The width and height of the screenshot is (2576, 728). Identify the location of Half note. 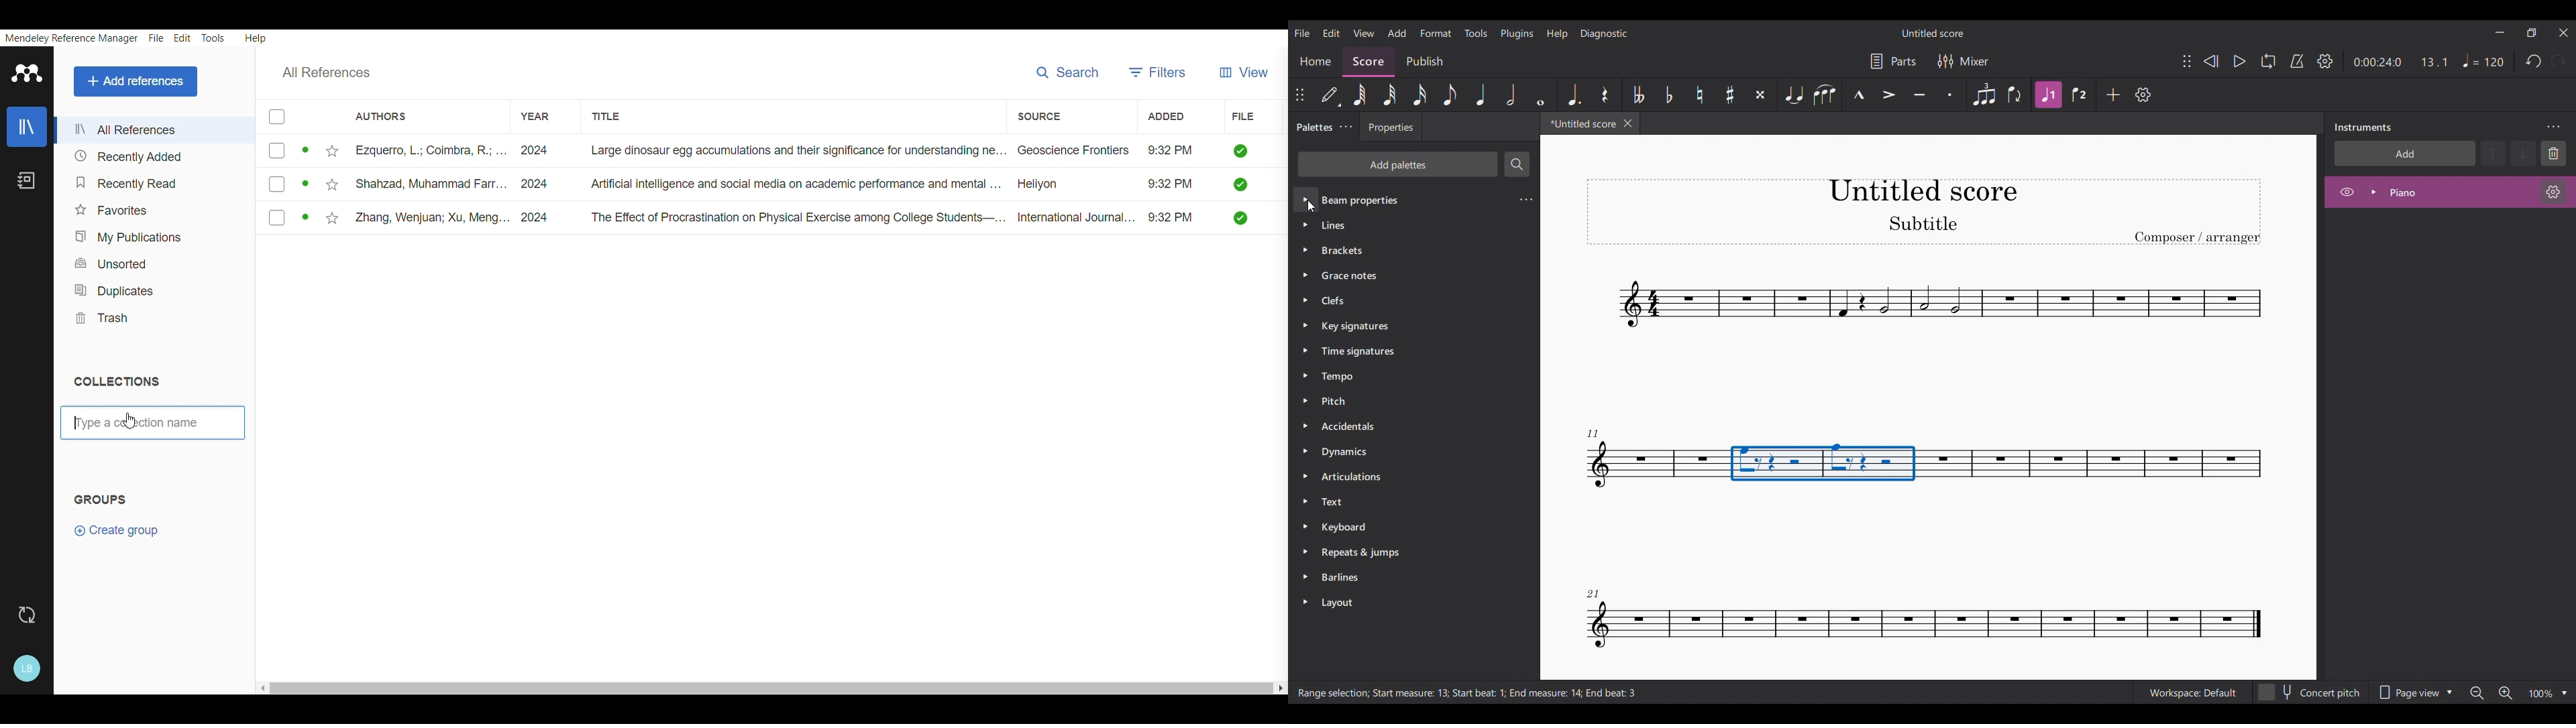
(1511, 95).